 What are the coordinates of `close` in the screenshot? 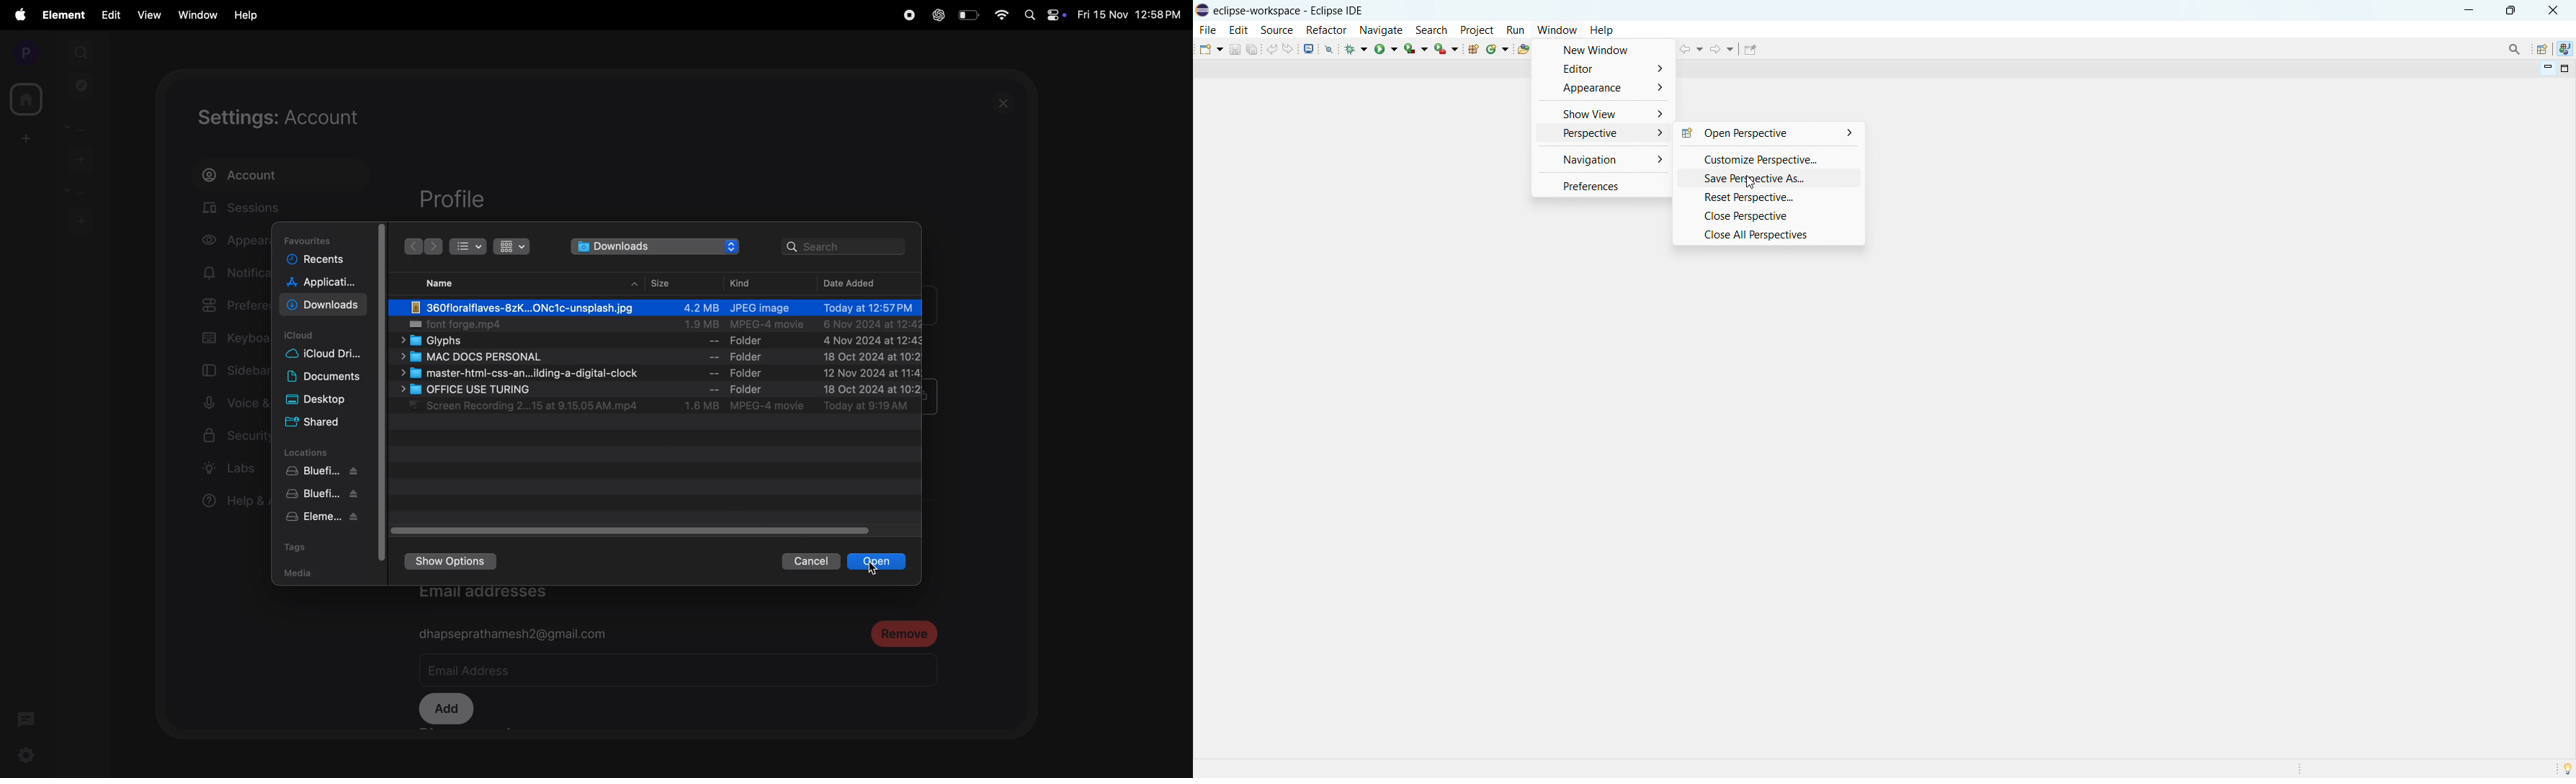 It's located at (1007, 103).